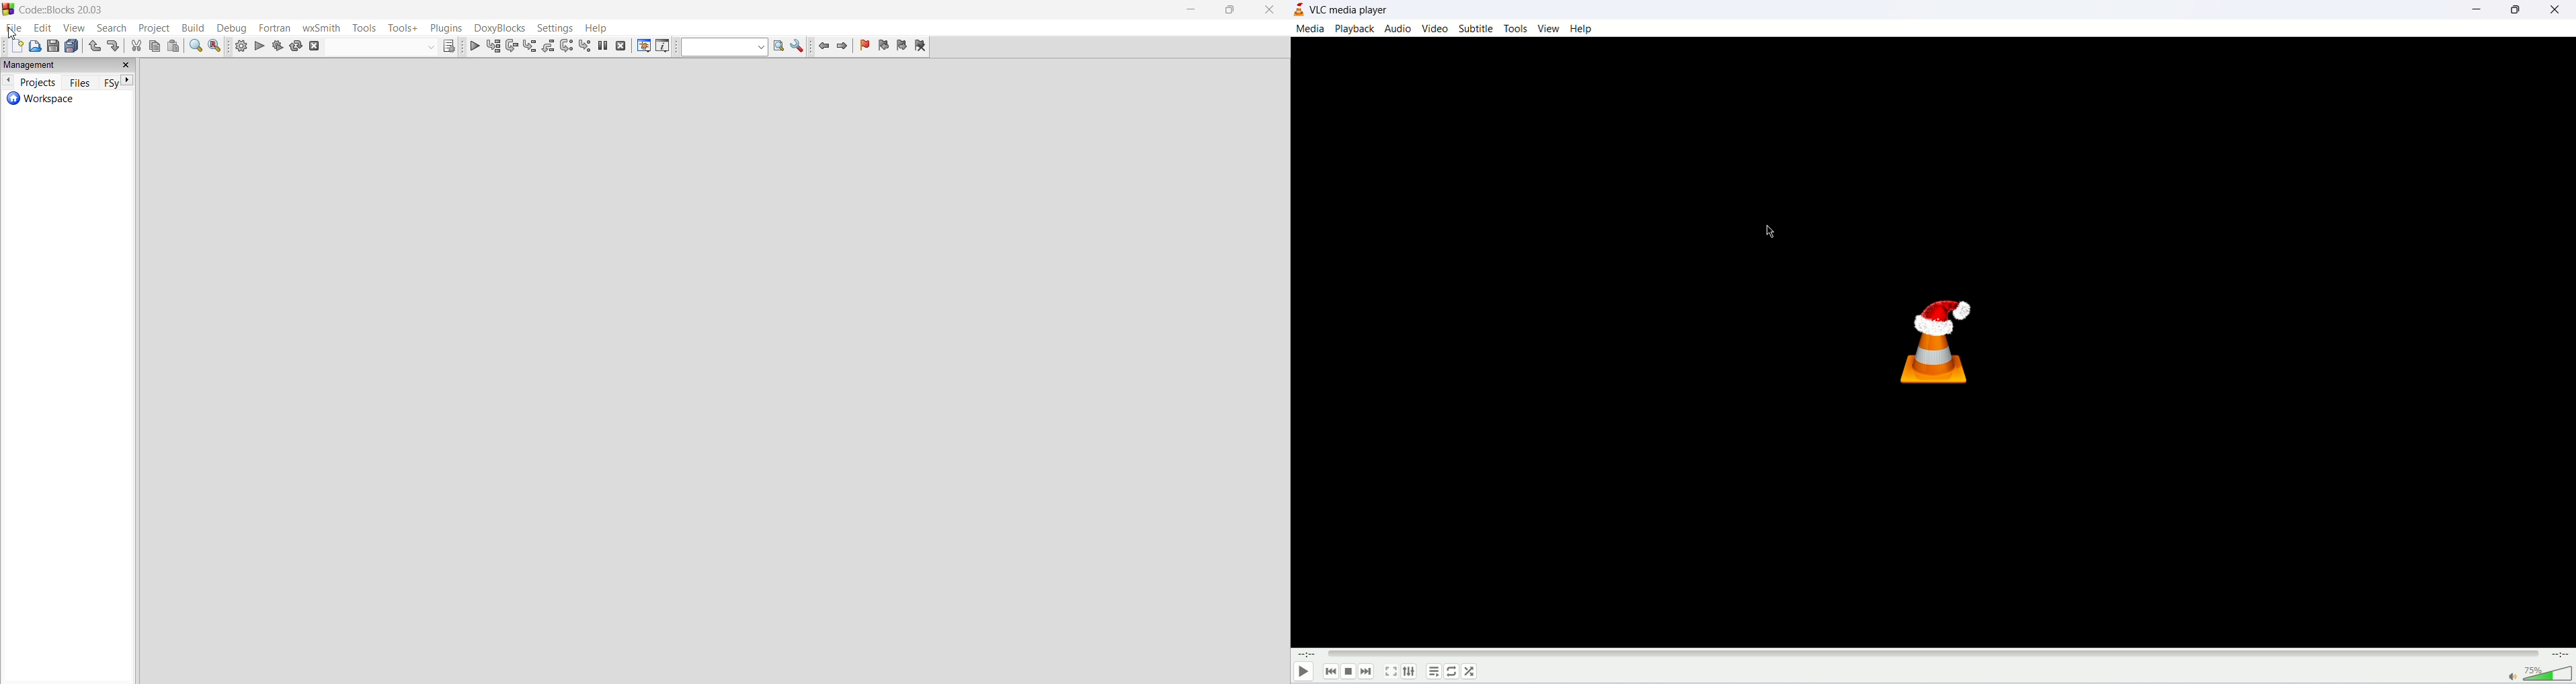  I want to click on find, so click(196, 46).